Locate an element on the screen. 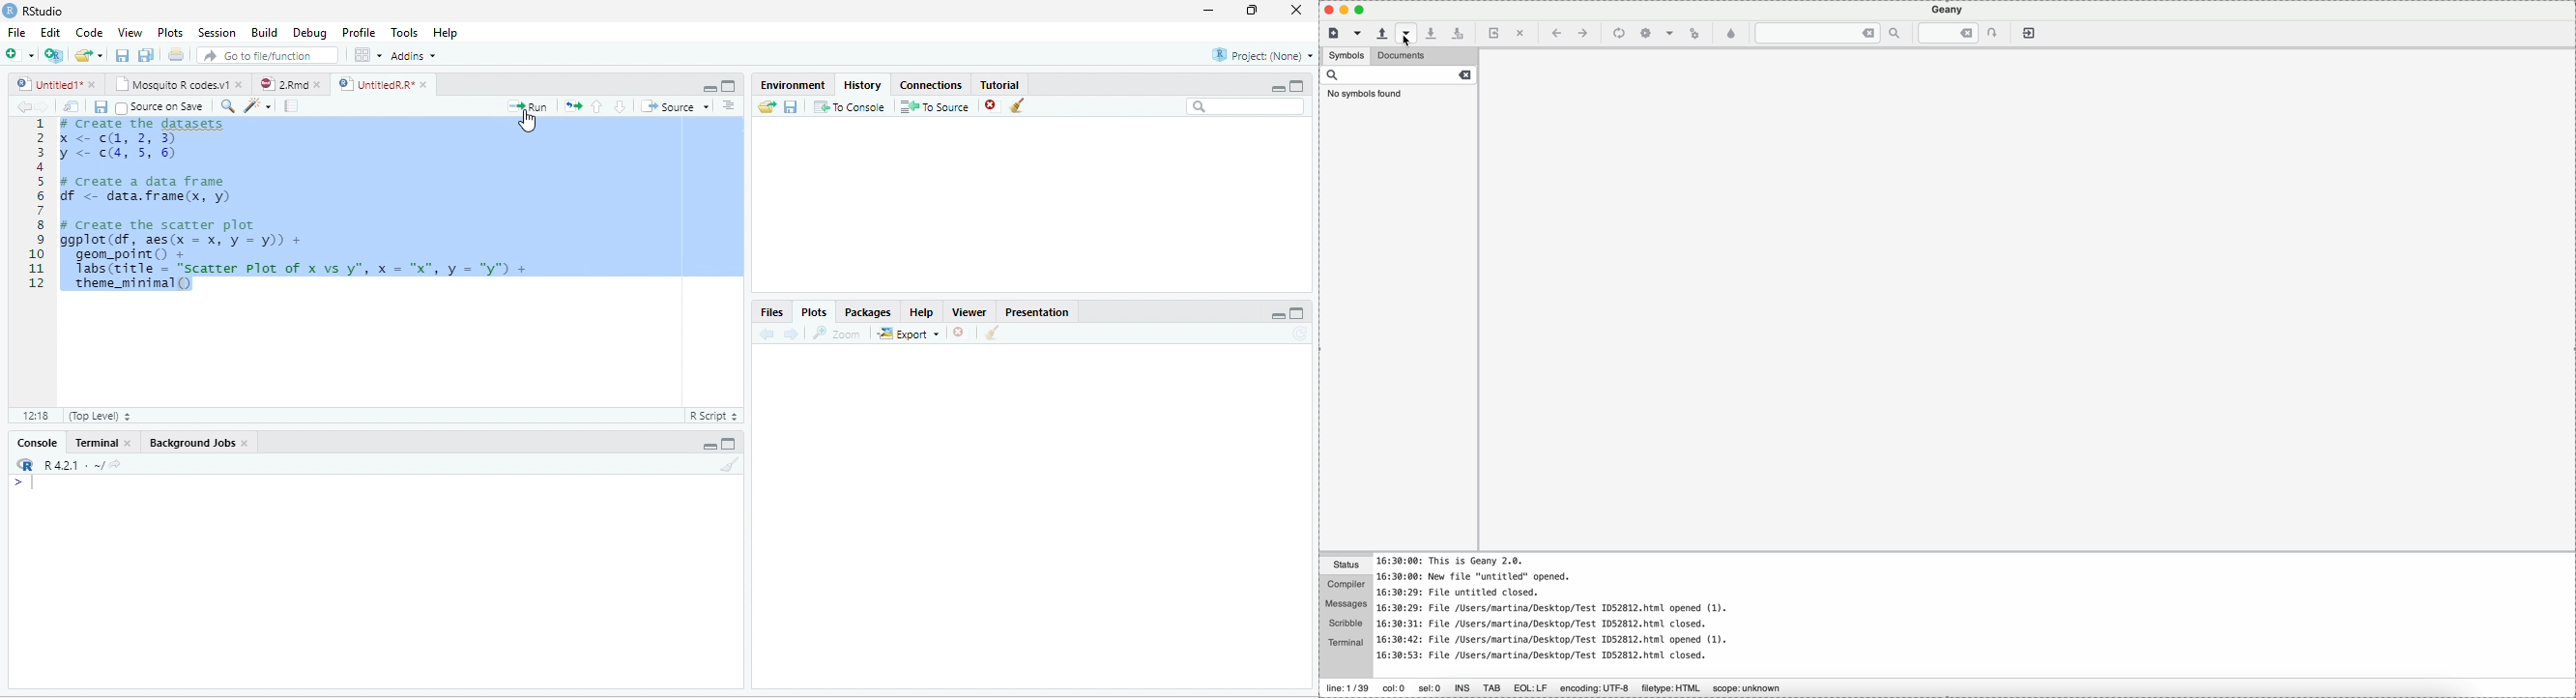 This screenshot has height=700, width=2576. Code tools is located at coordinates (259, 106).